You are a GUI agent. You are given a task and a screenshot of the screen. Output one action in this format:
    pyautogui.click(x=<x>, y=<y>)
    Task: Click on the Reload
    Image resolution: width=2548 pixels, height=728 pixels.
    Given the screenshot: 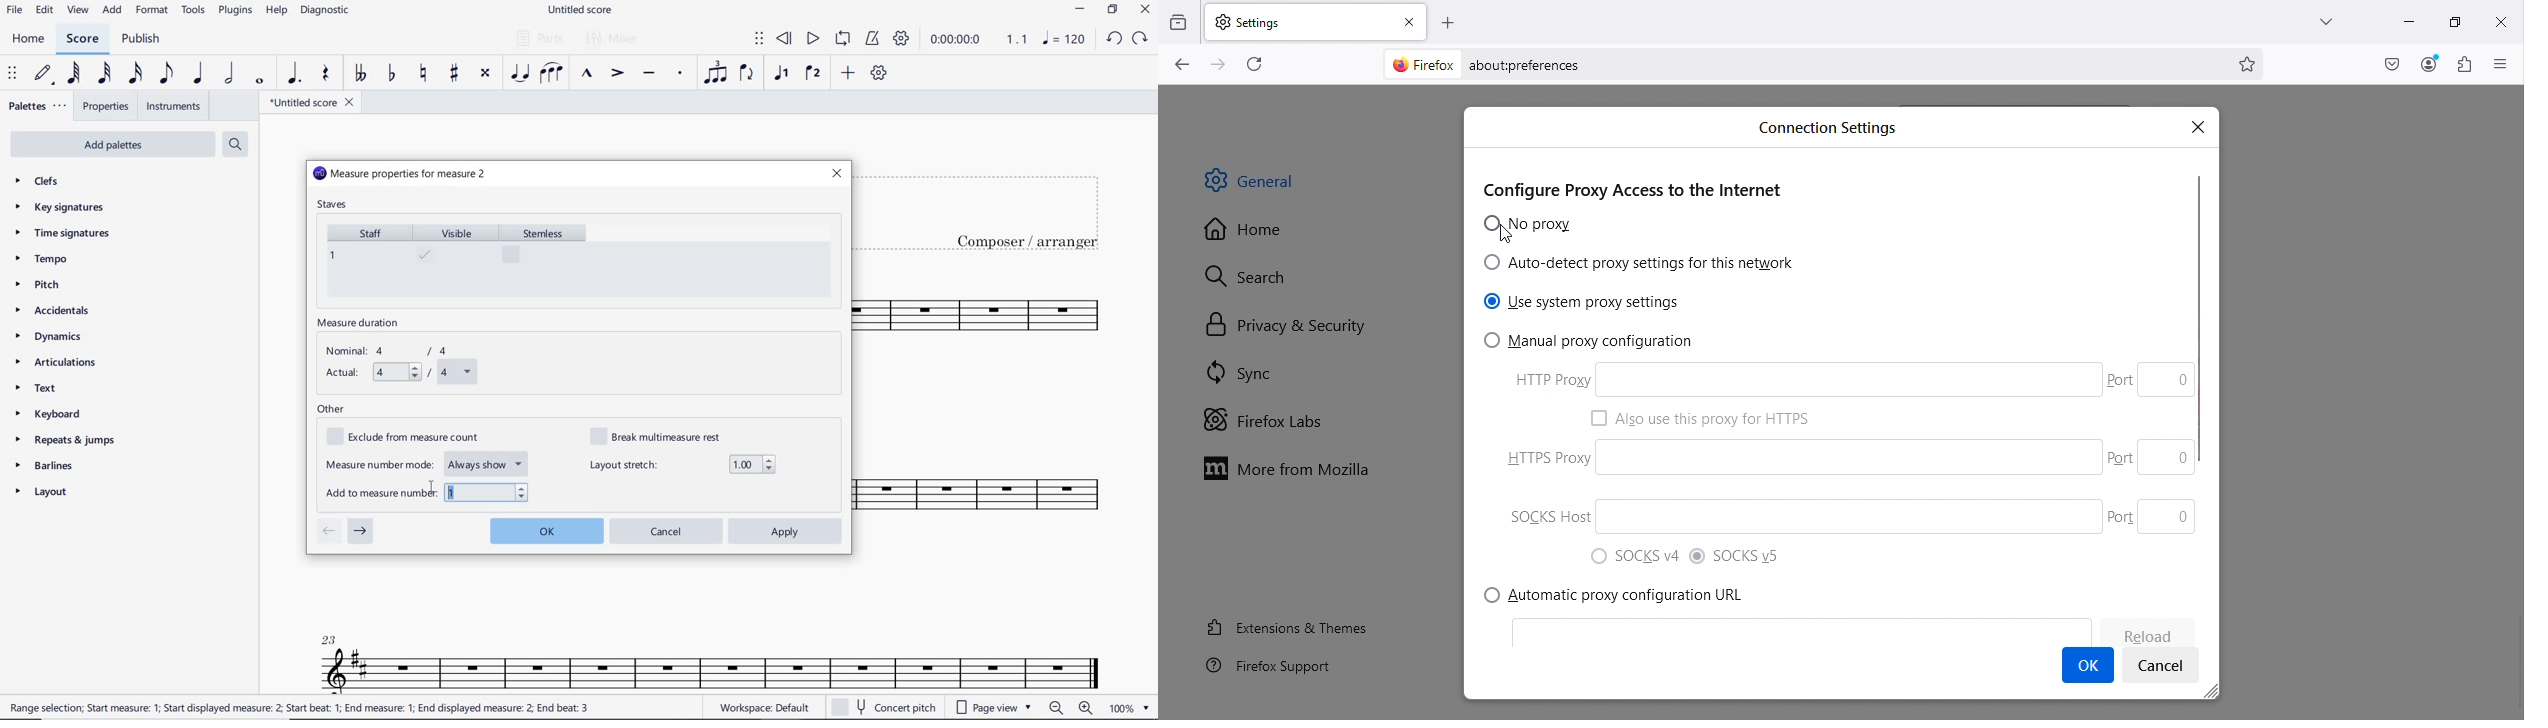 What is the action you would take?
    pyautogui.click(x=2142, y=635)
    